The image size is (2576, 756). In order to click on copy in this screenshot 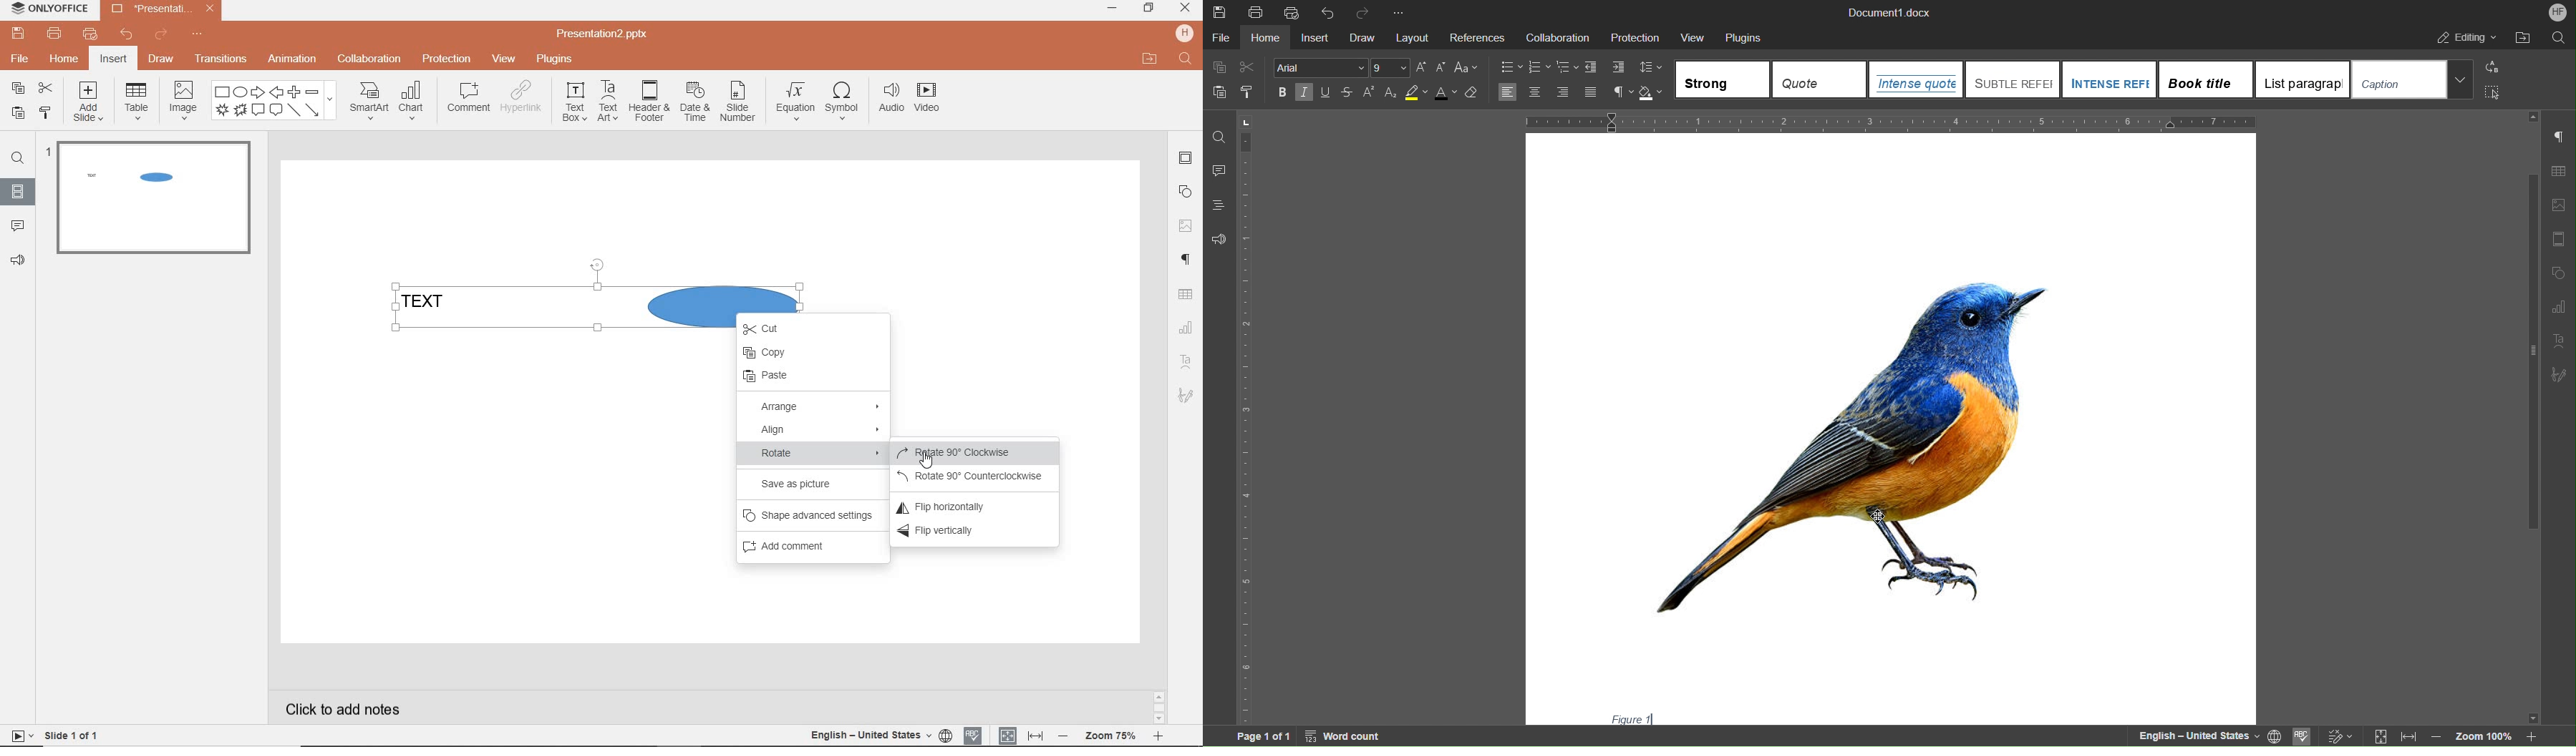, I will do `click(18, 88)`.